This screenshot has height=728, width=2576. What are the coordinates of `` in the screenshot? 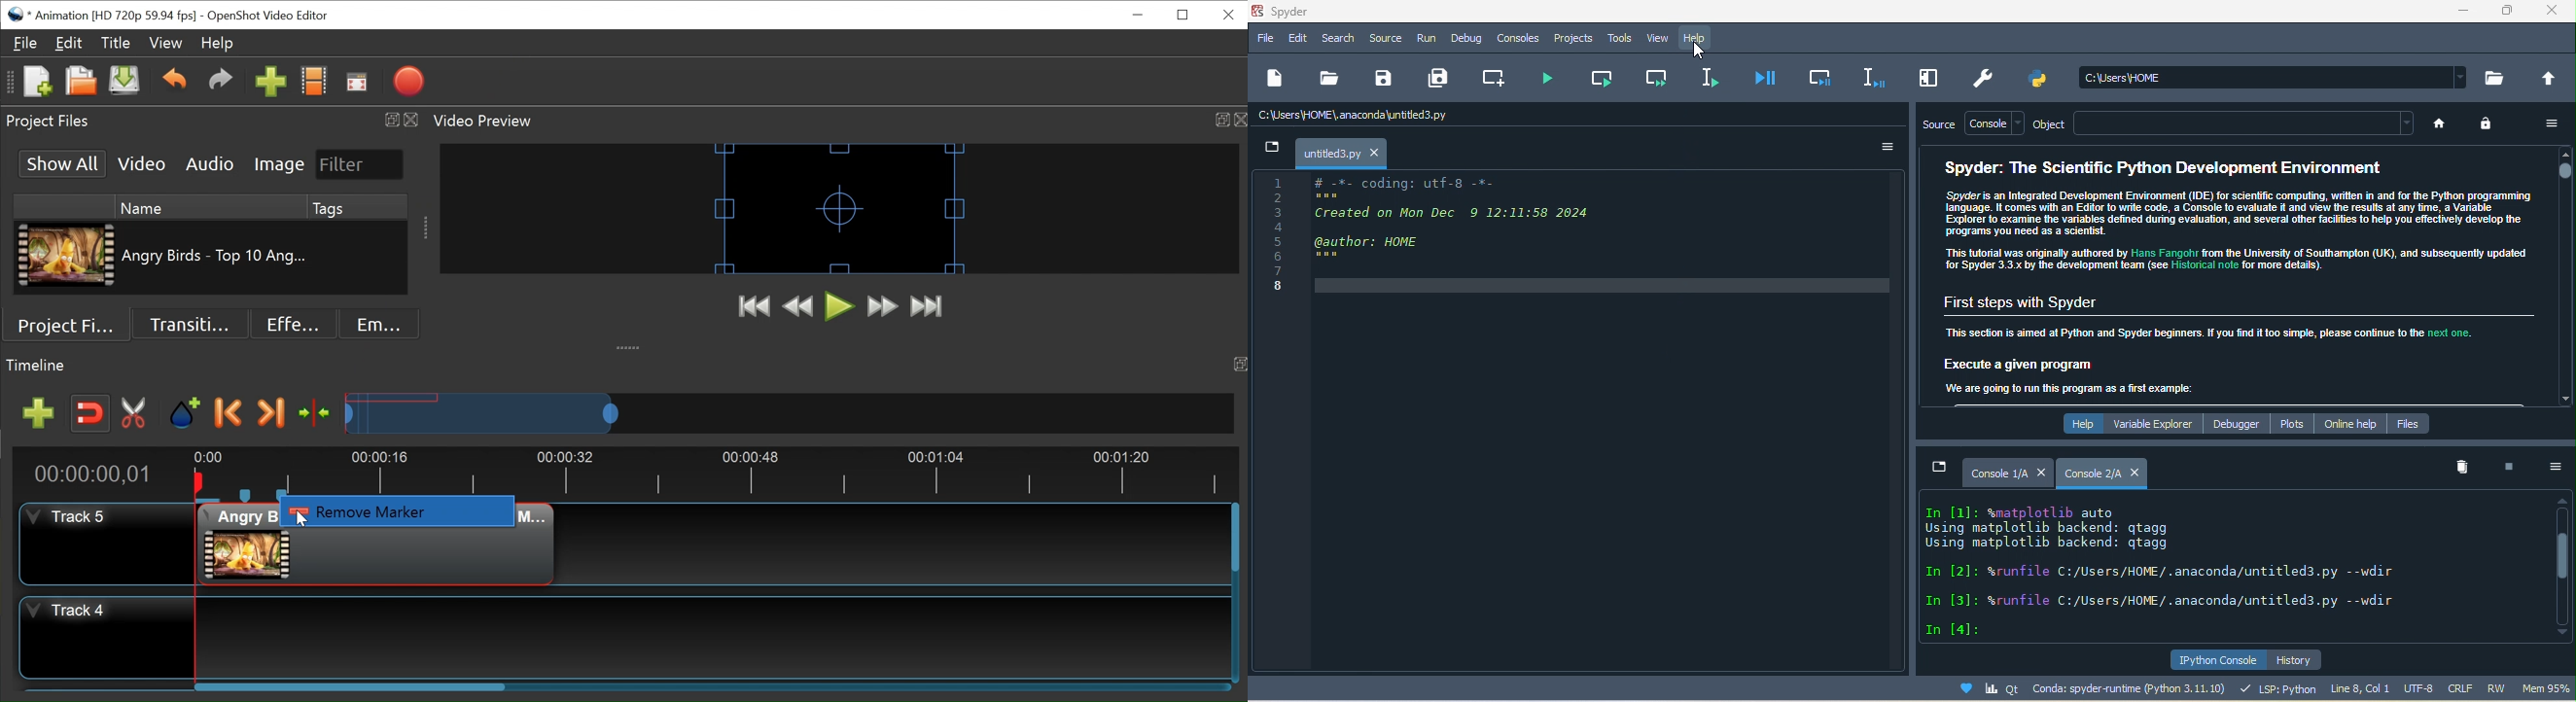 It's located at (1281, 239).